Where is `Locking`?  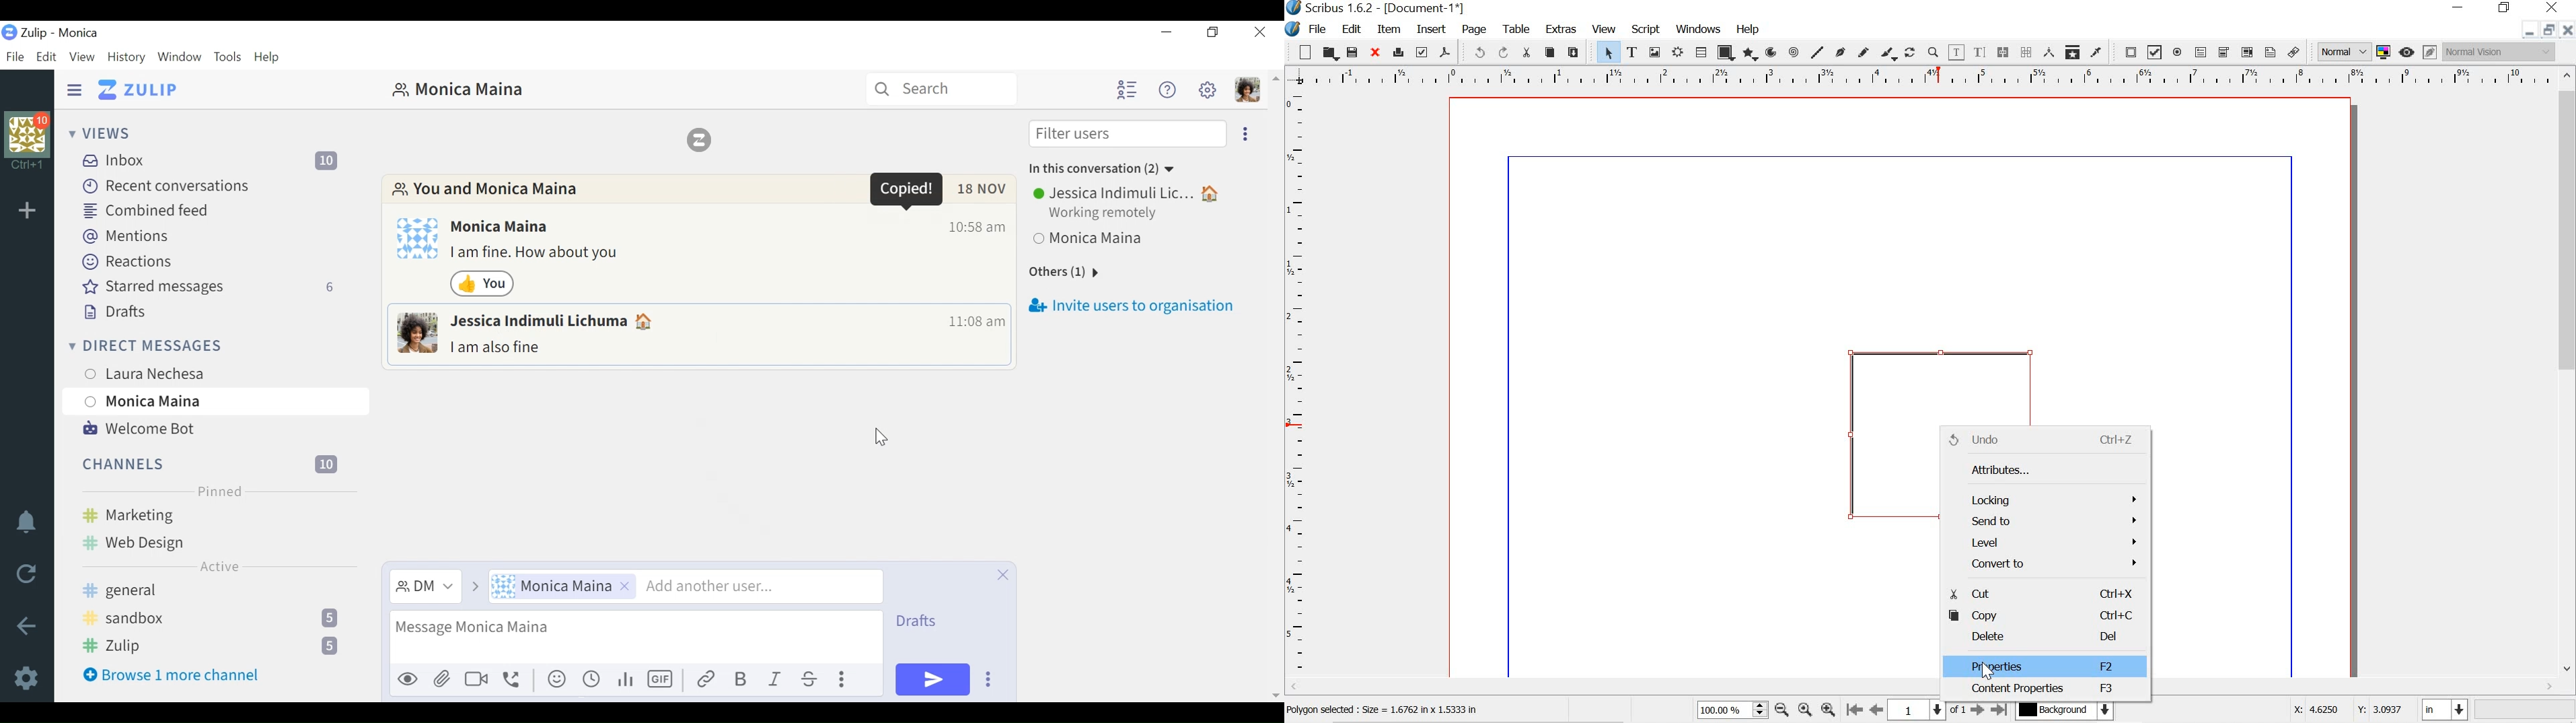
Locking is located at coordinates (2044, 496).